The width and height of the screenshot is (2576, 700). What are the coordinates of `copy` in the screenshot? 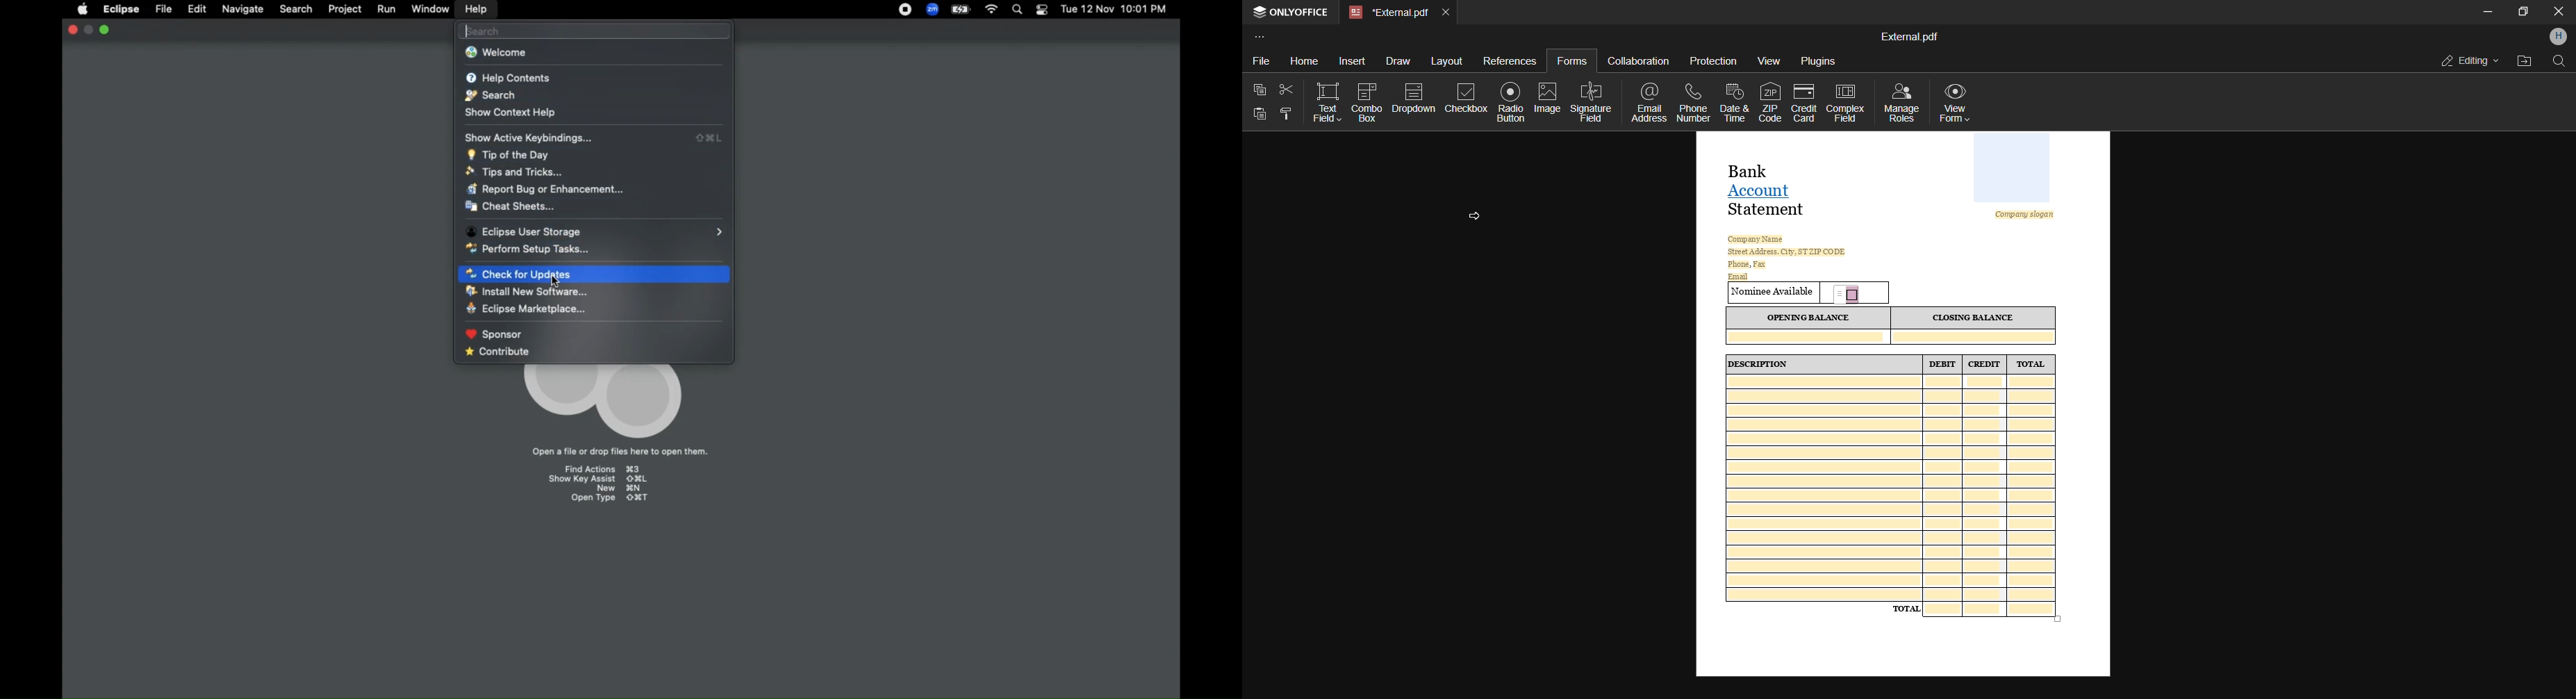 It's located at (1257, 90).